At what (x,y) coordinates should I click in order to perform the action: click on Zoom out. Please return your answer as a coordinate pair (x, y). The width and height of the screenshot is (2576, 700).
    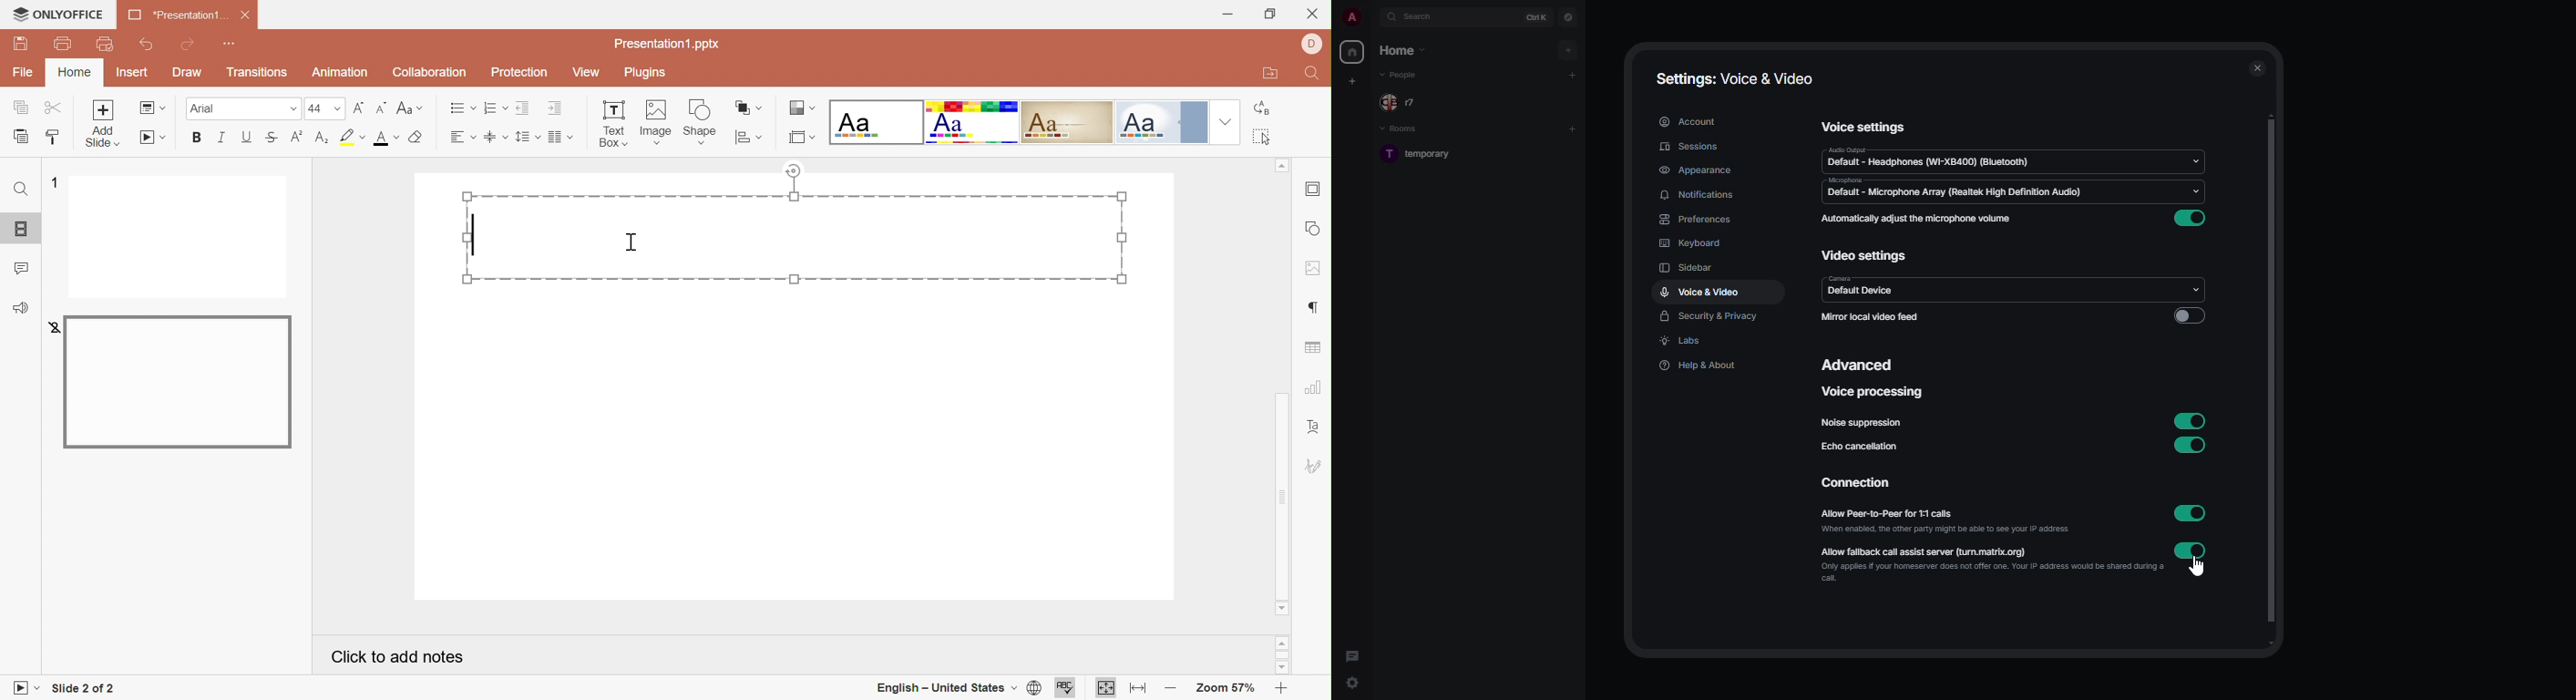
    Looking at the image, I should click on (1171, 691).